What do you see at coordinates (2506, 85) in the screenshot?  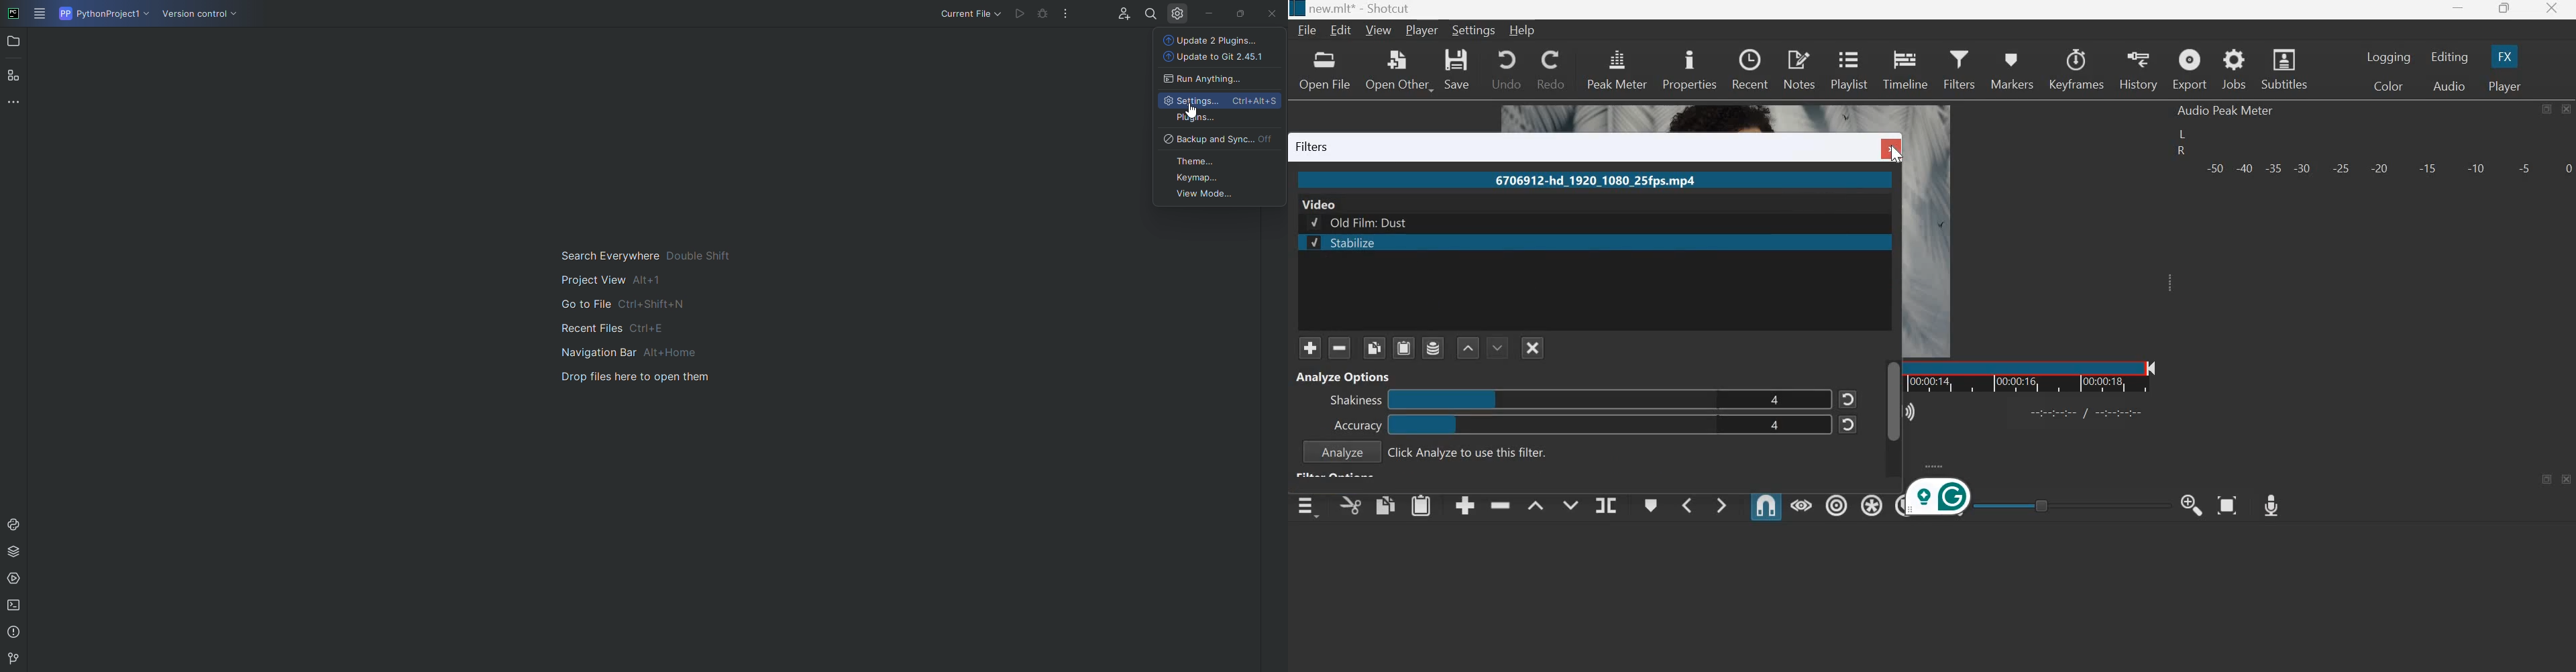 I see `Player` at bounding box center [2506, 85].